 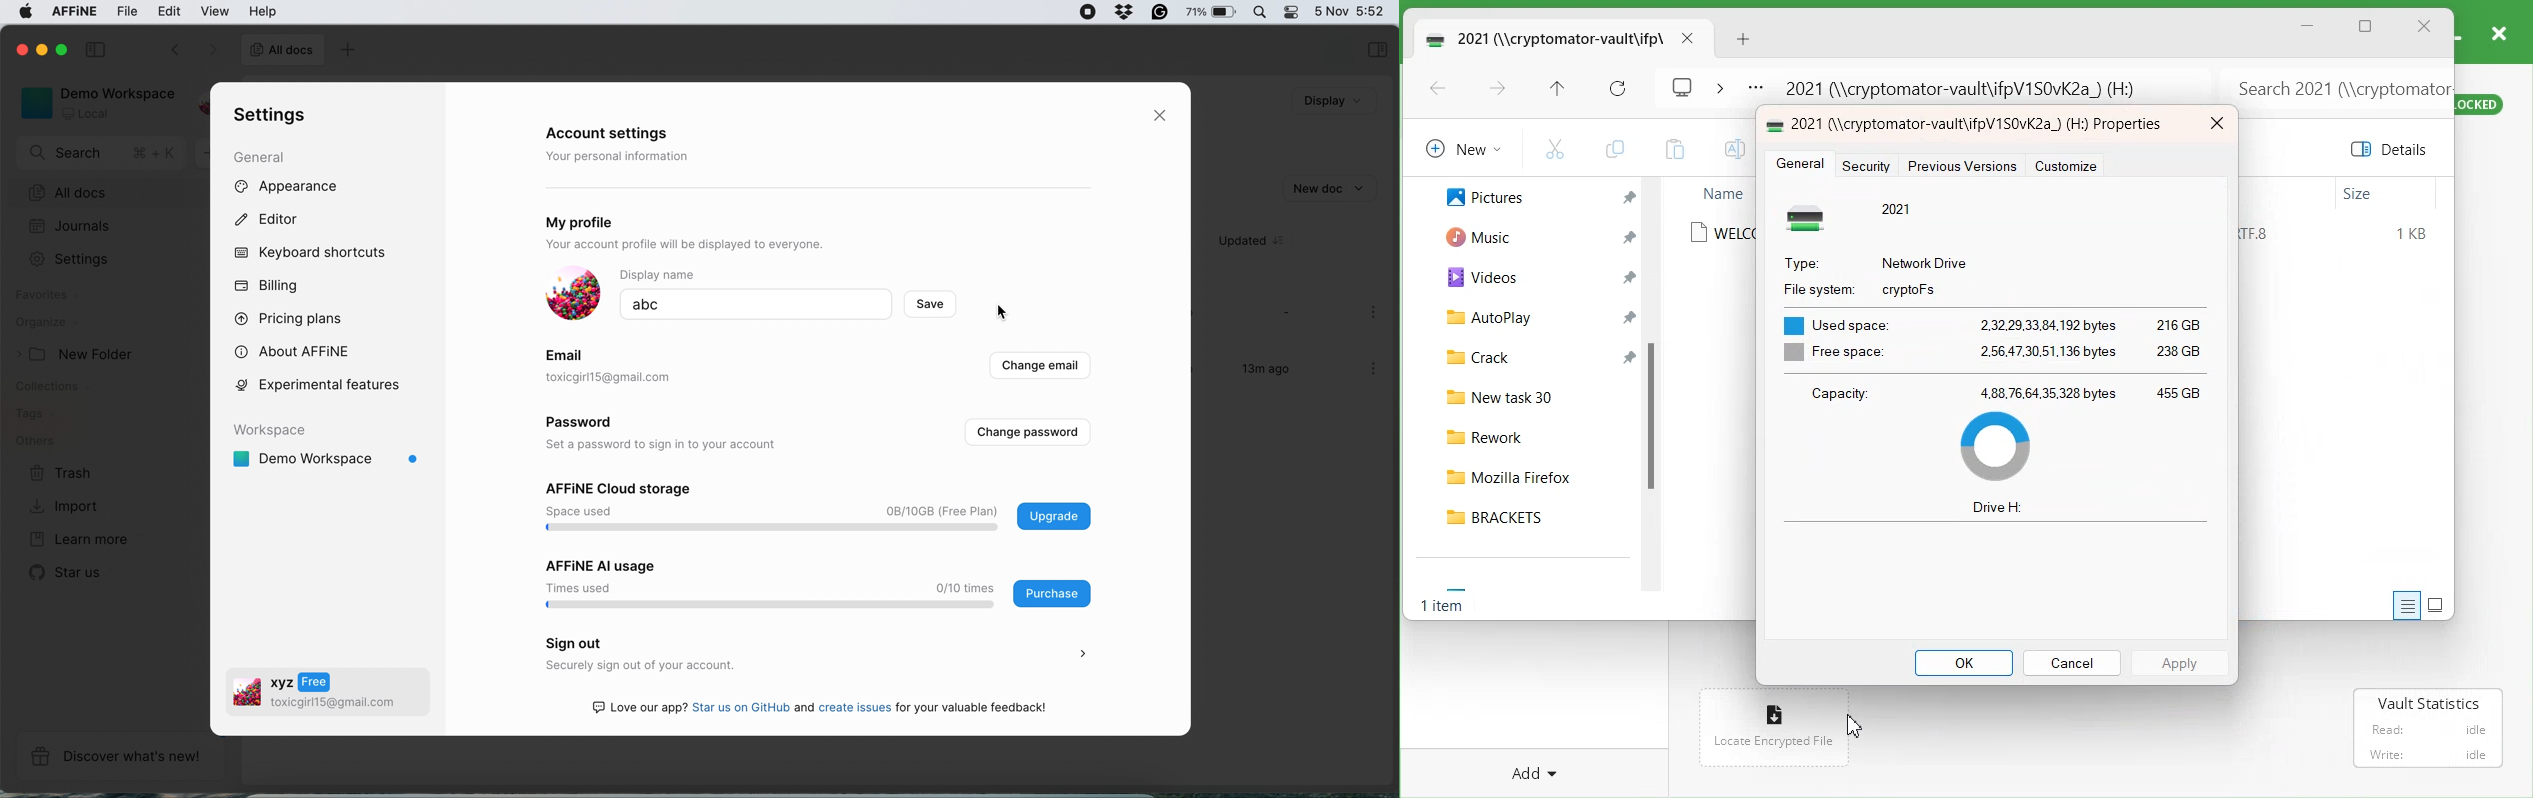 I want to click on abc, so click(x=689, y=305).